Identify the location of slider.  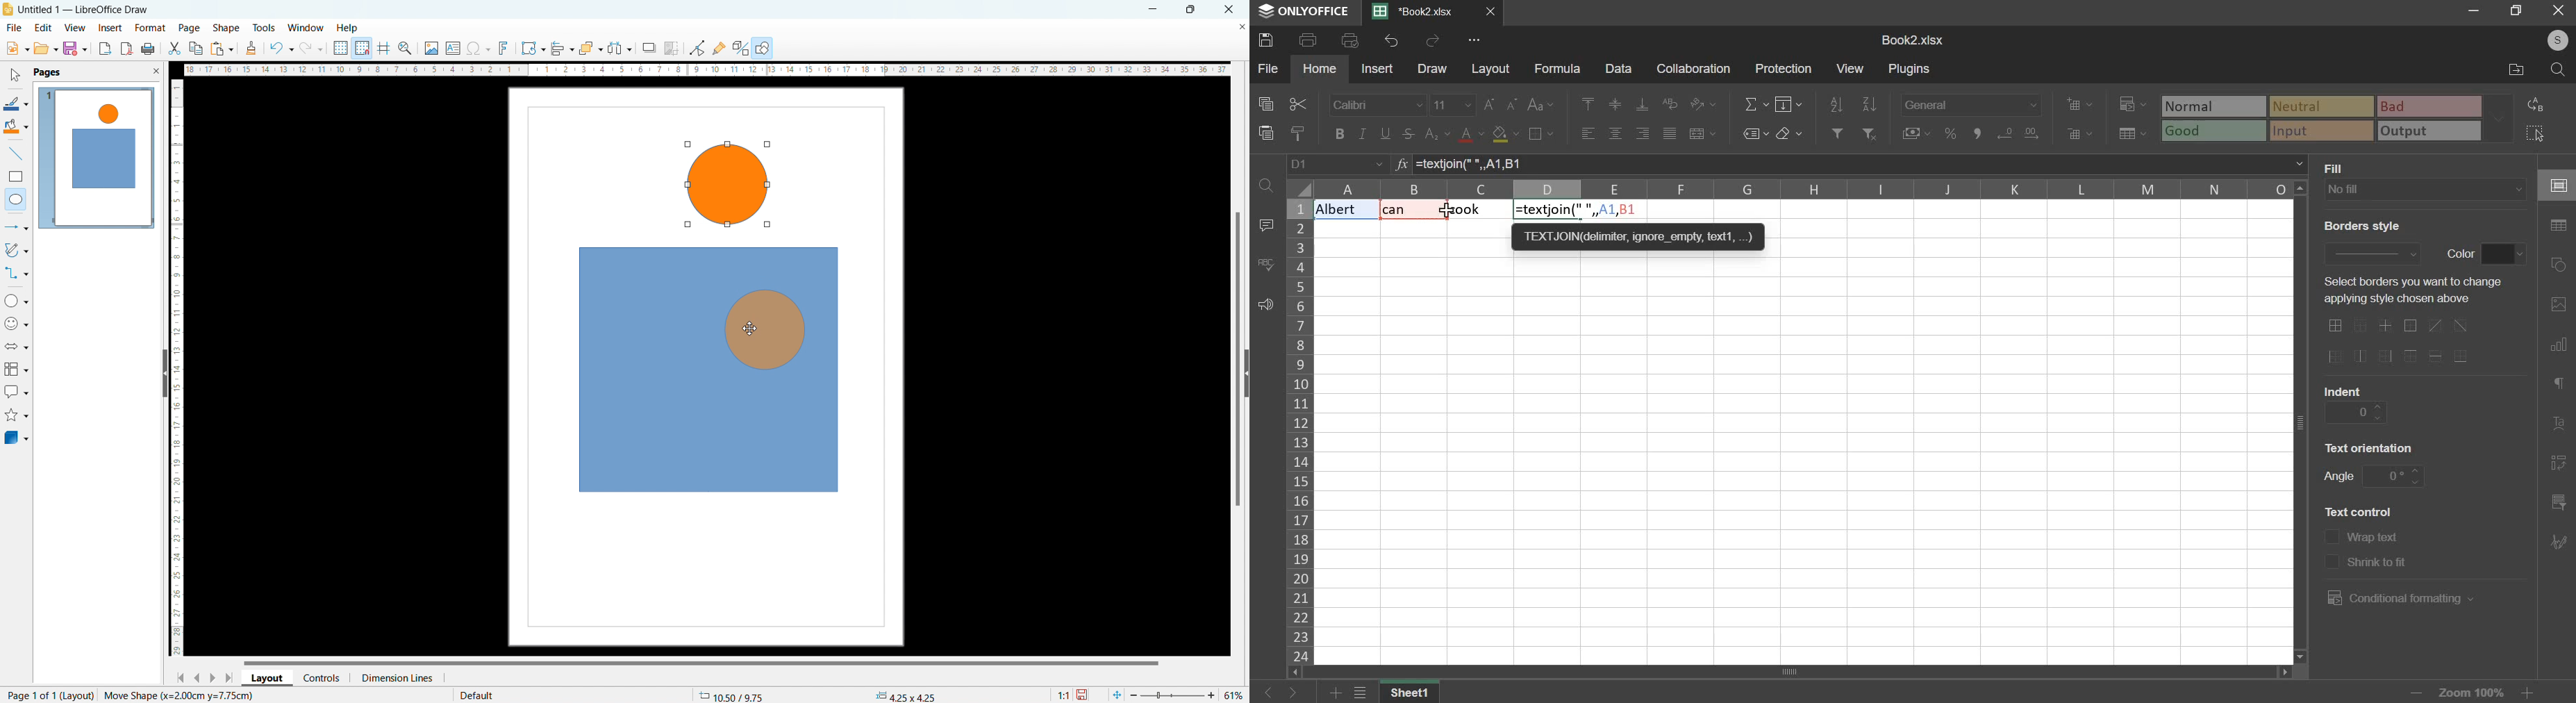
(1171, 695).